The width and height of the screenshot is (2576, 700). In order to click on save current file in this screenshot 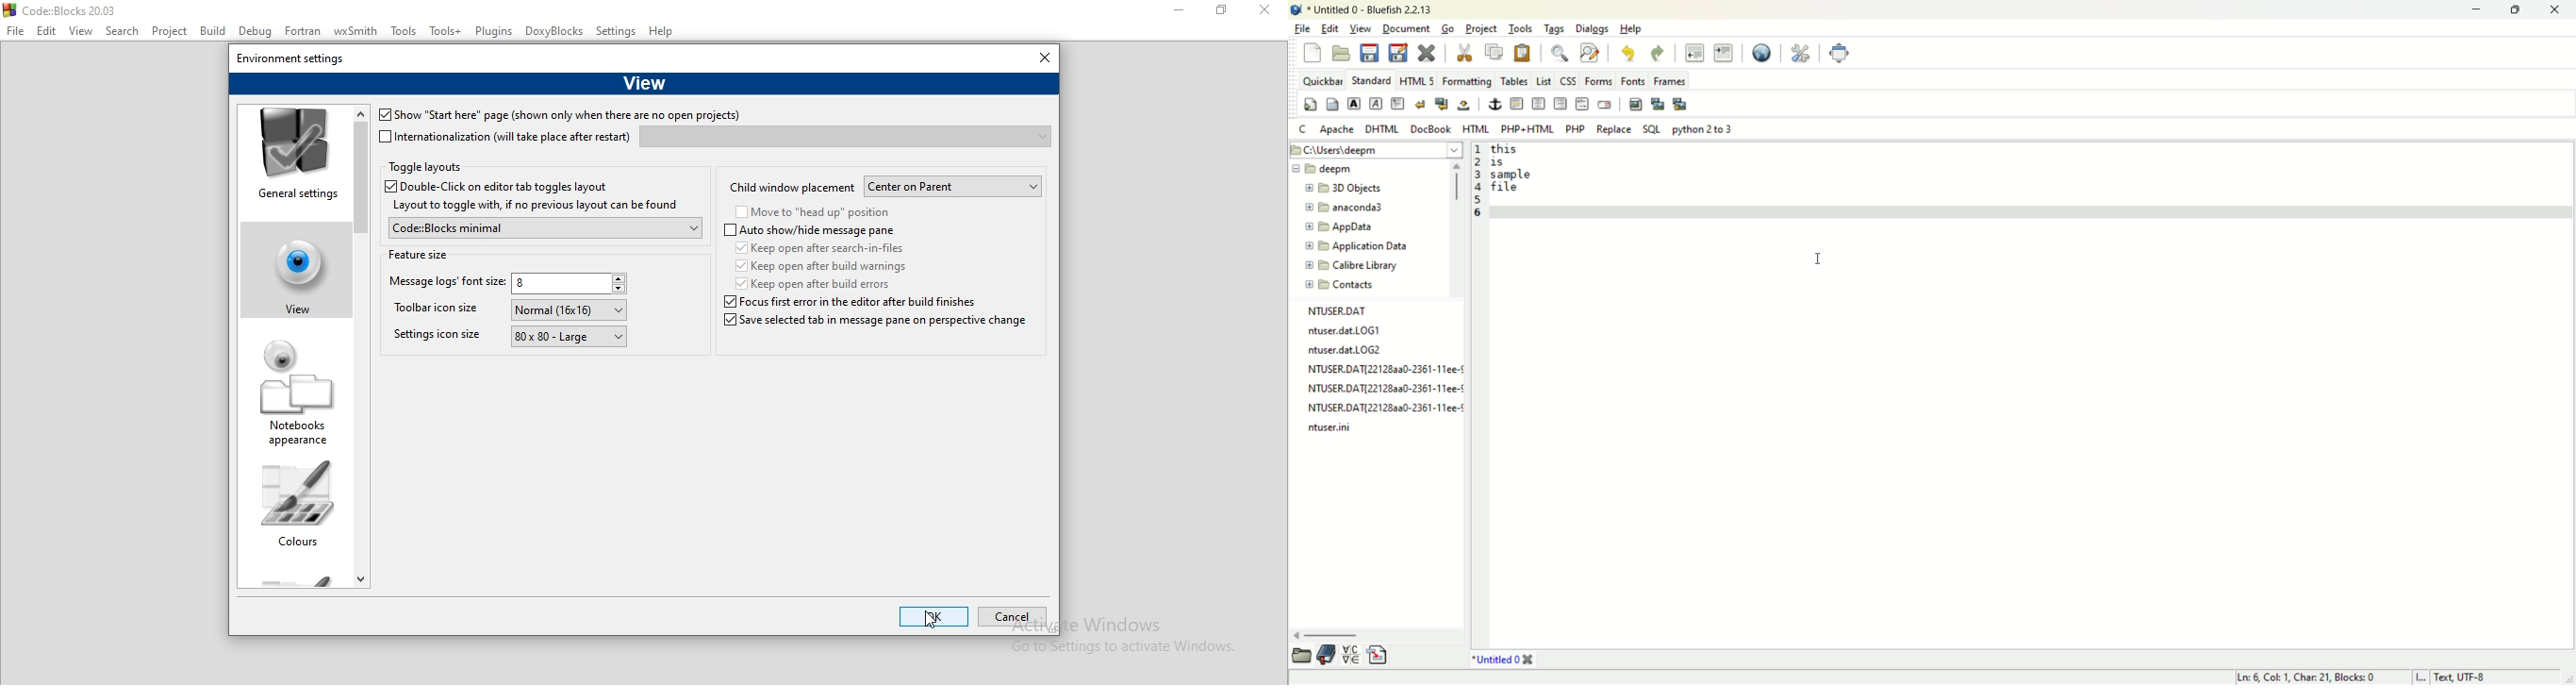, I will do `click(1368, 53)`.